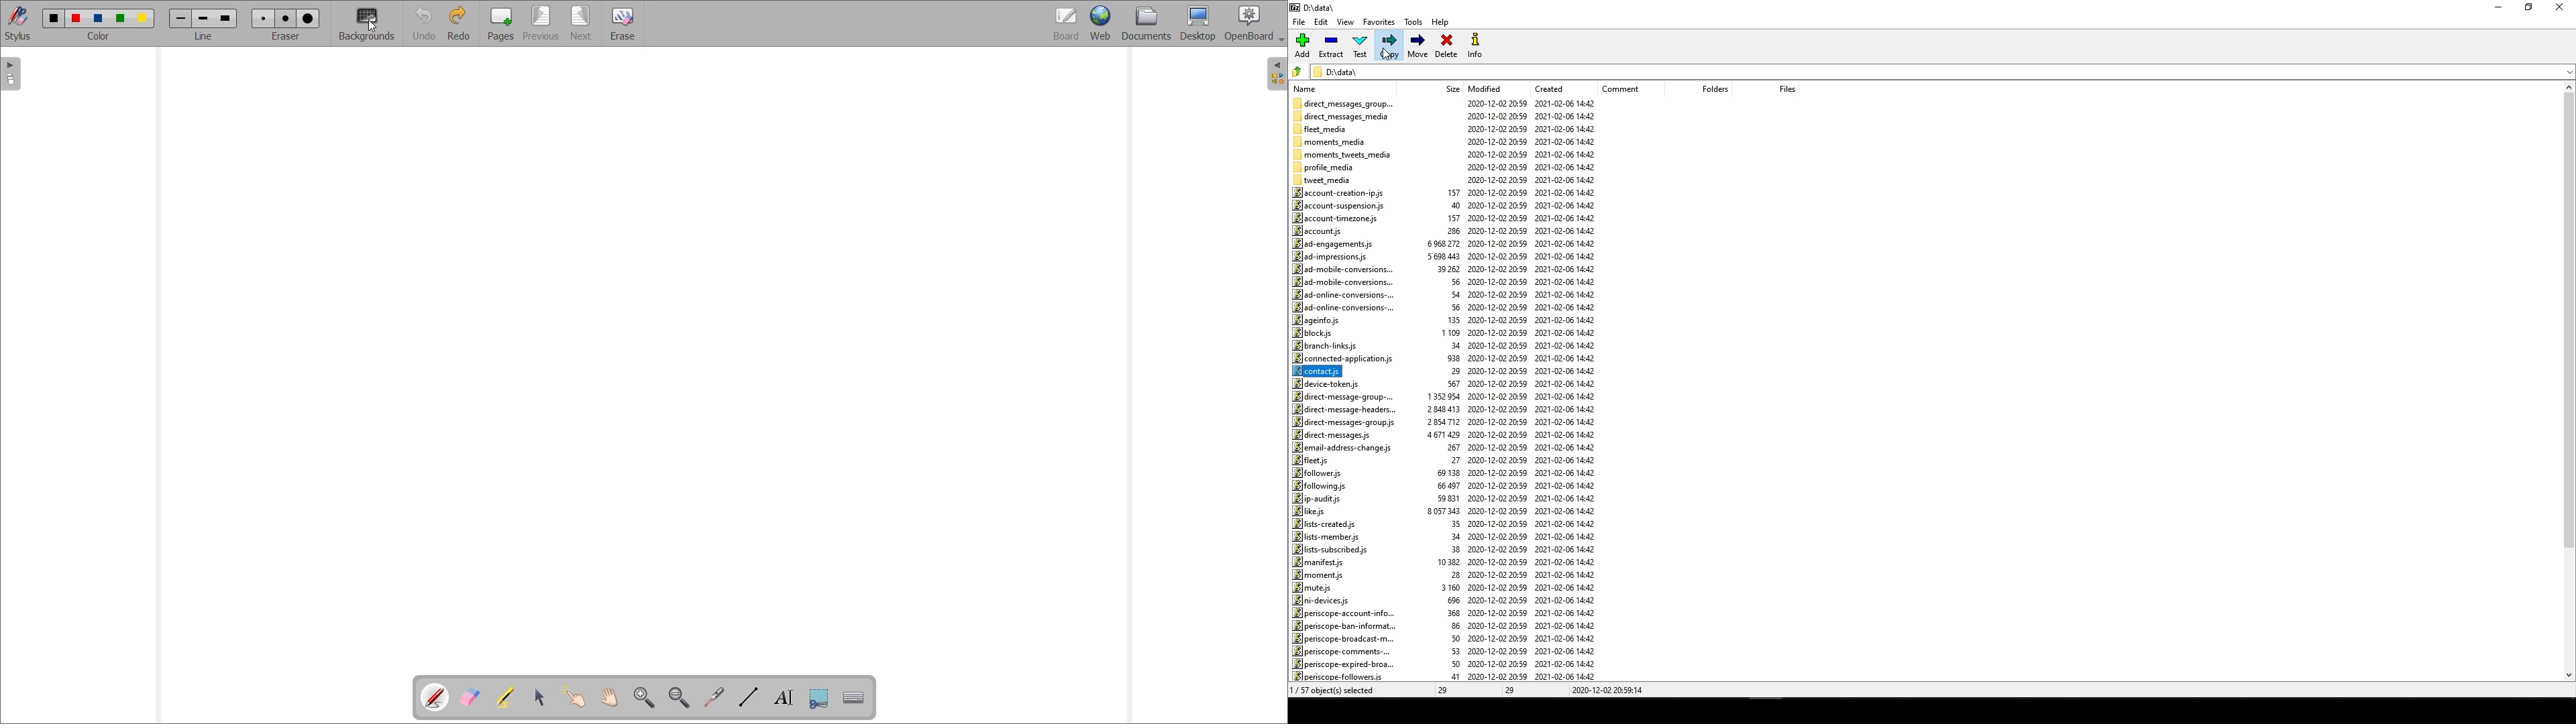 The height and width of the screenshot is (728, 2576). What do you see at coordinates (541, 23) in the screenshot?
I see `Go to previous page ` at bounding box center [541, 23].